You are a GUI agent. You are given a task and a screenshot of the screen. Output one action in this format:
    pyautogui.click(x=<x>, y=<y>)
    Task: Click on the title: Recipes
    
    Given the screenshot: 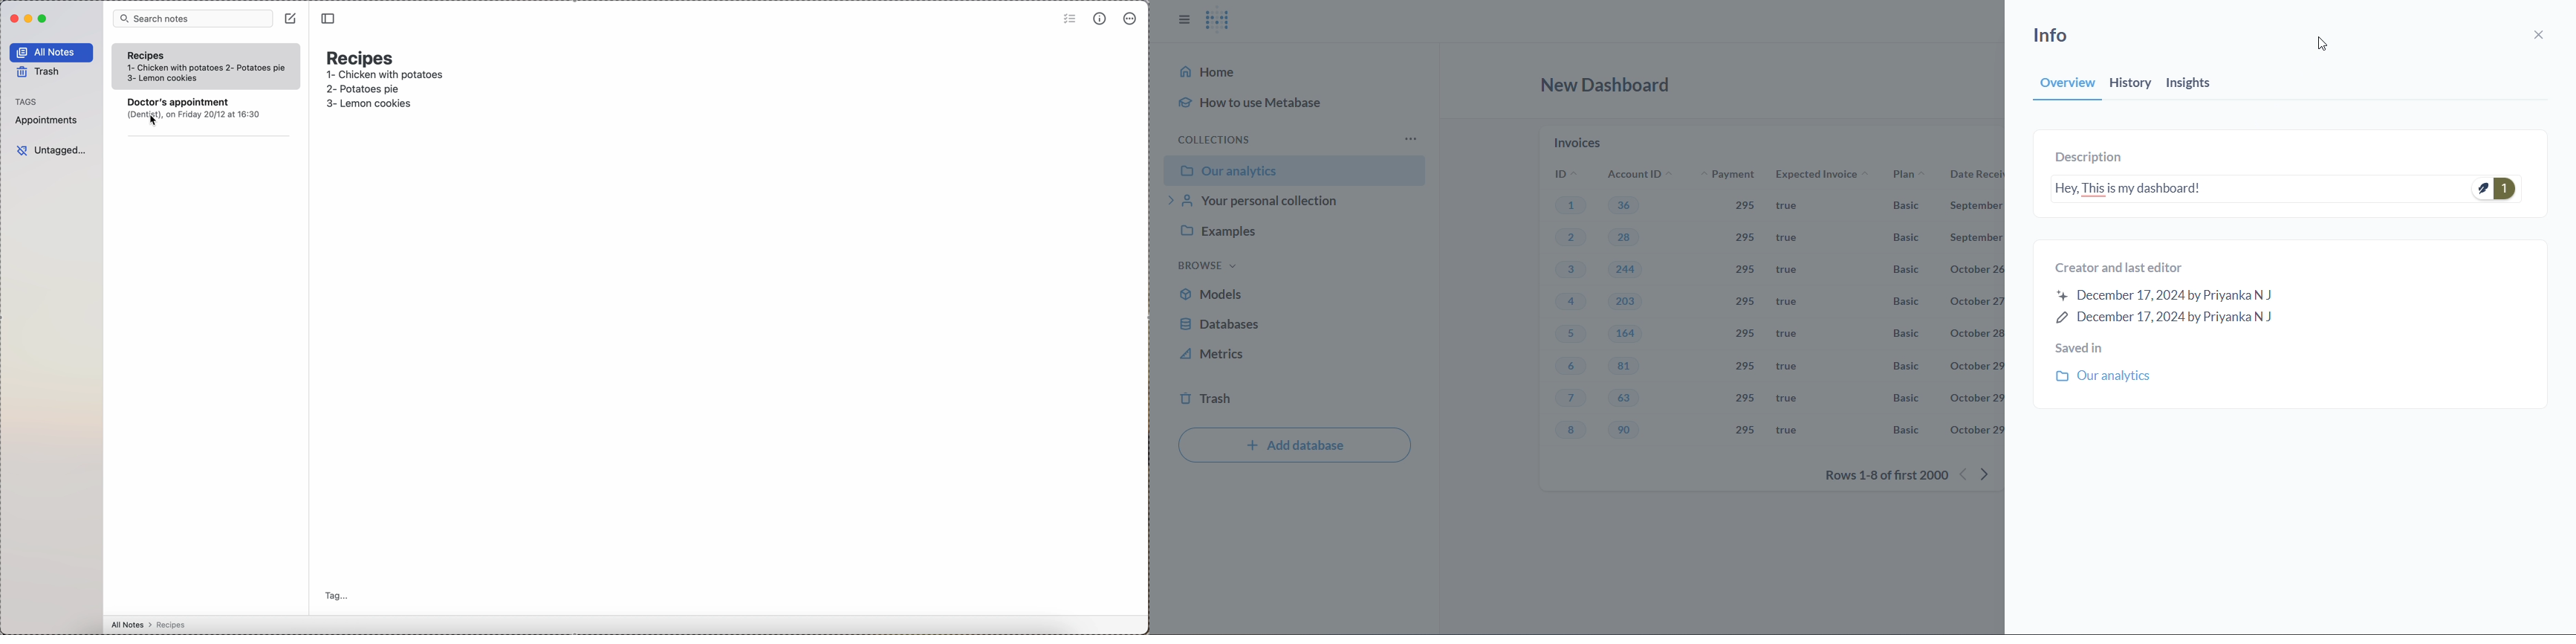 What is the action you would take?
    pyautogui.click(x=361, y=56)
    